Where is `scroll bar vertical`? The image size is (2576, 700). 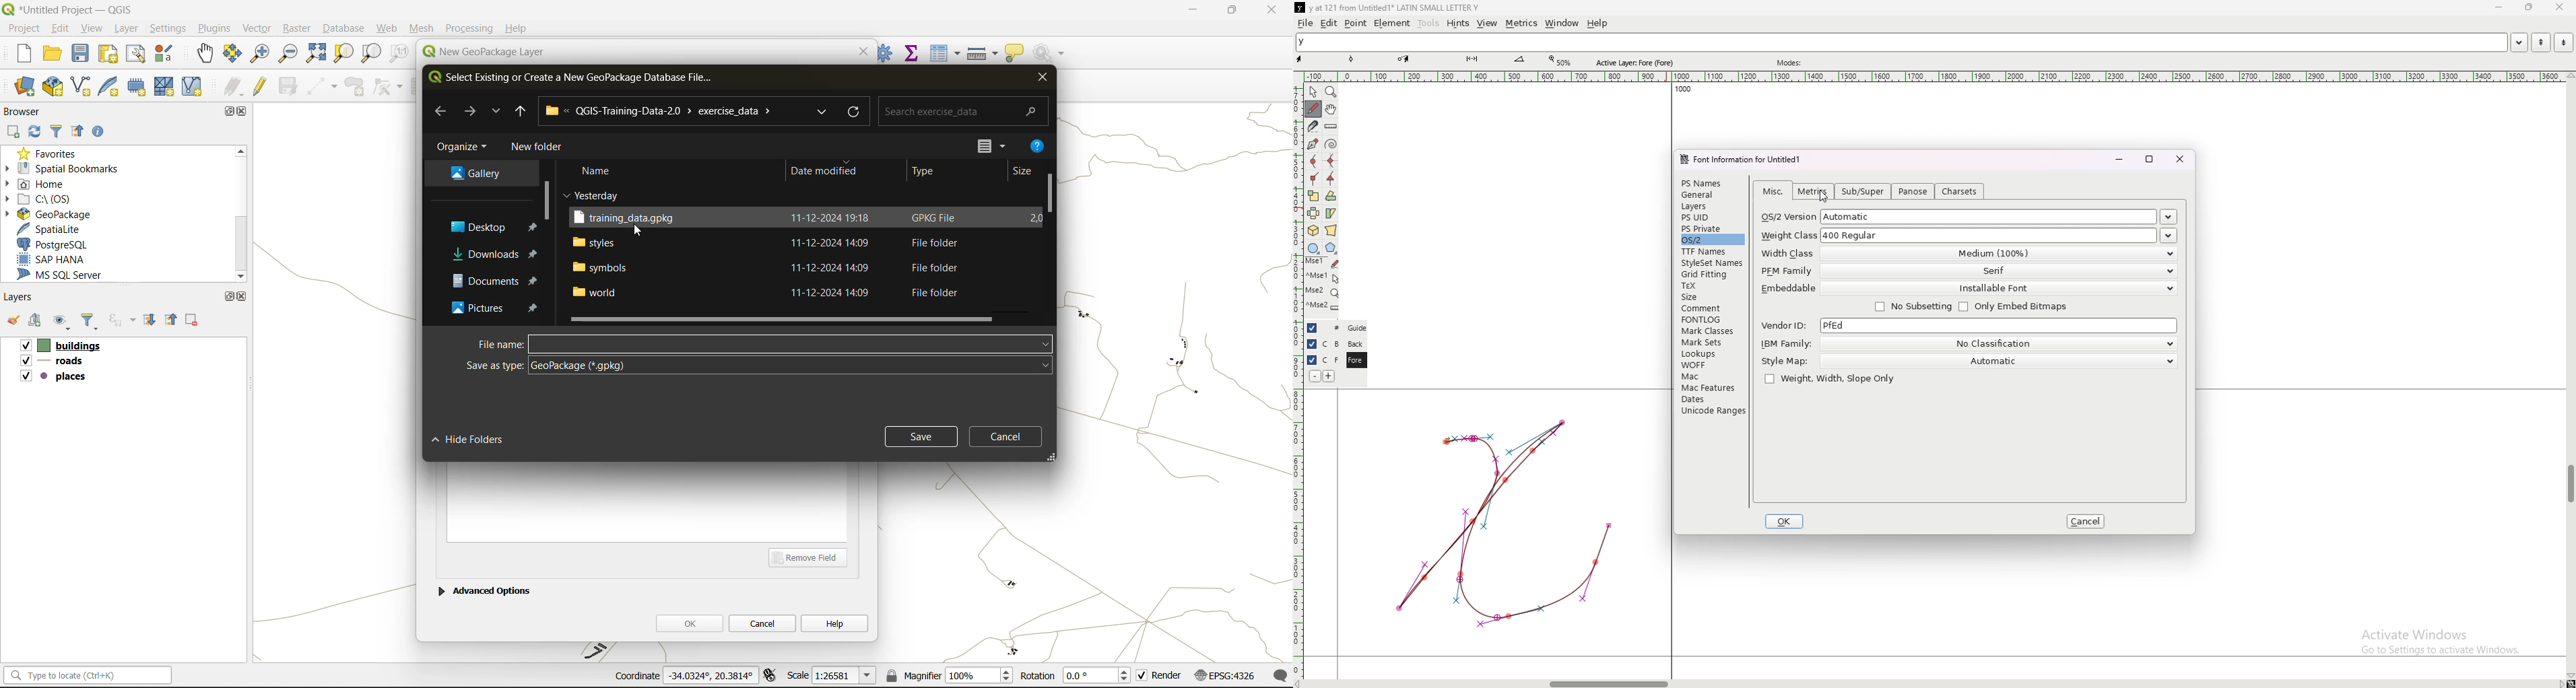 scroll bar vertical is located at coordinates (2570, 484).